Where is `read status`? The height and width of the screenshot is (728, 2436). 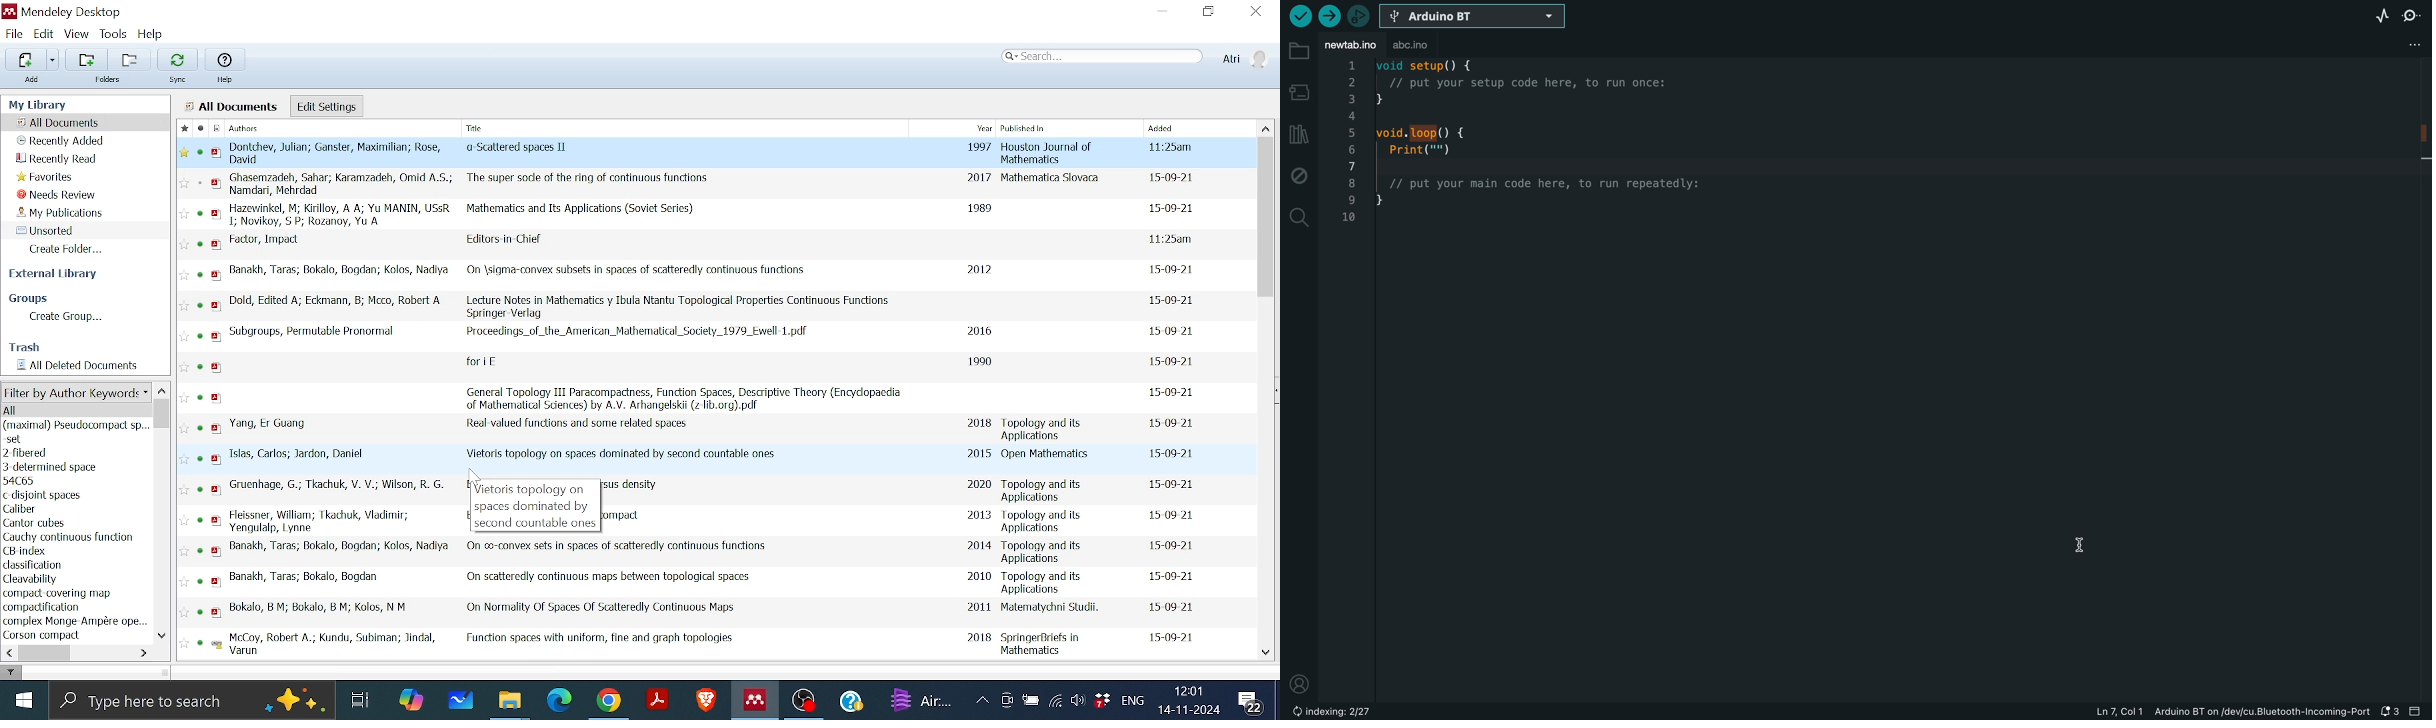
read status is located at coordinates (204, 612).